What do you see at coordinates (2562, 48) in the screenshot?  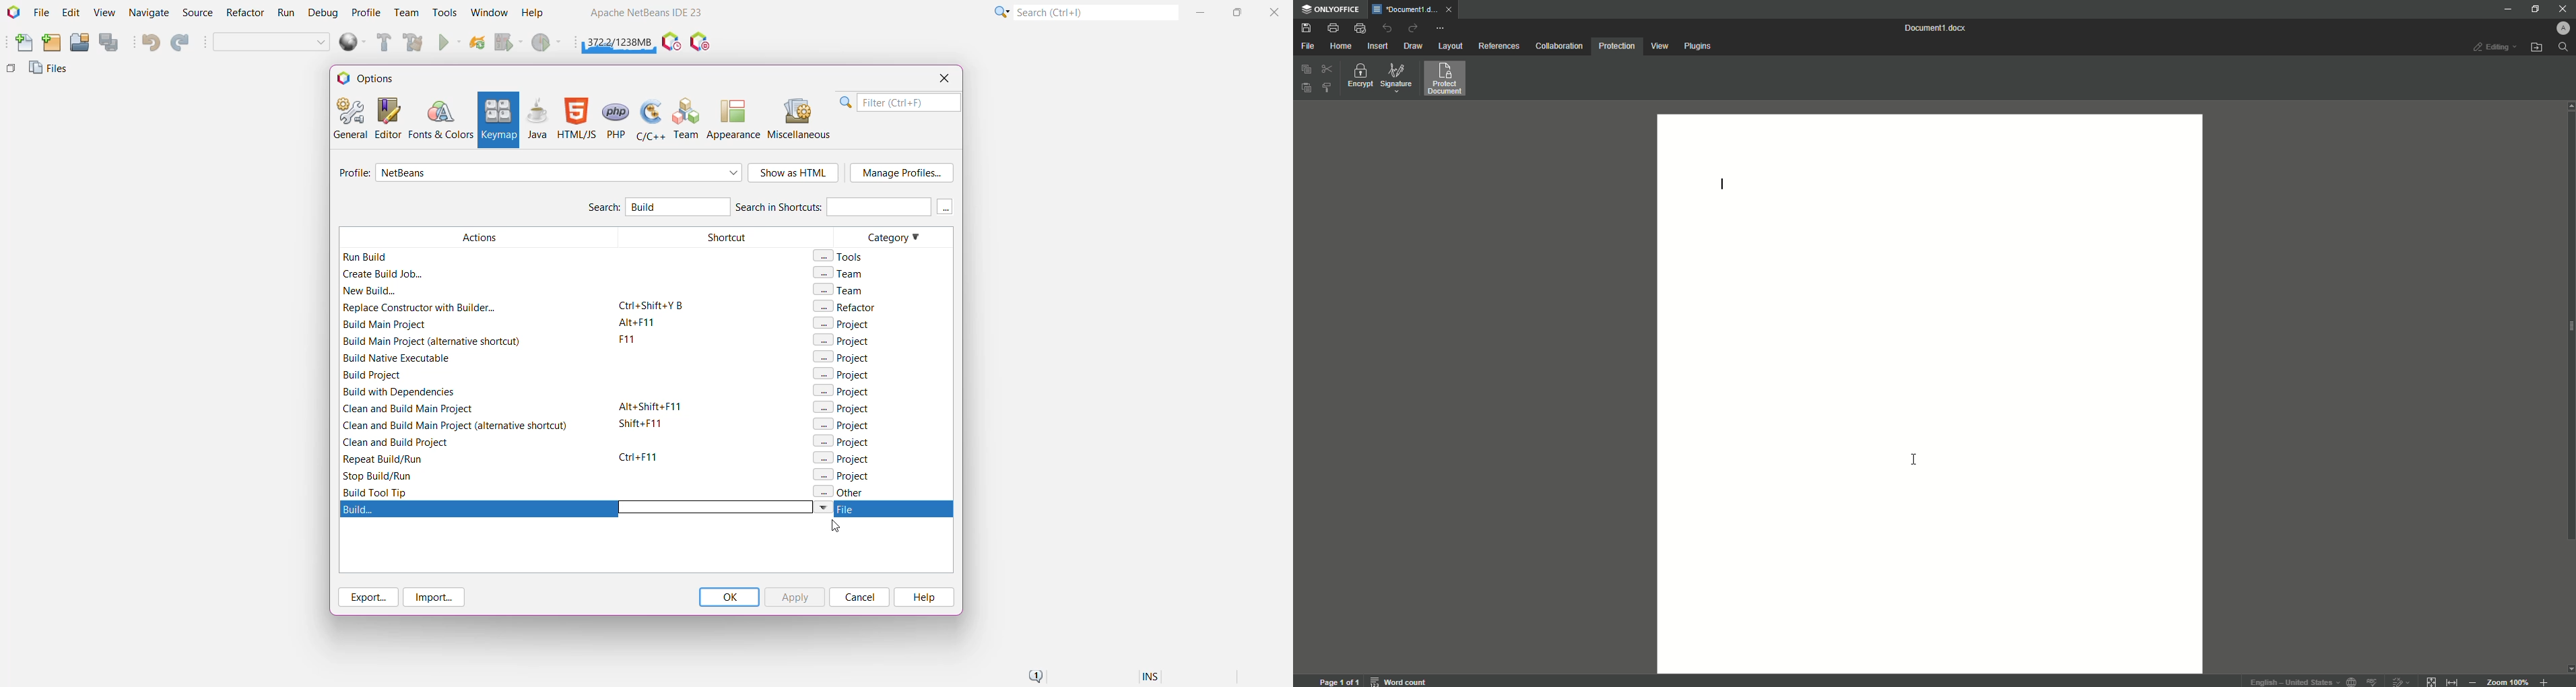 I see `search` at bounding box center [2562, 48].